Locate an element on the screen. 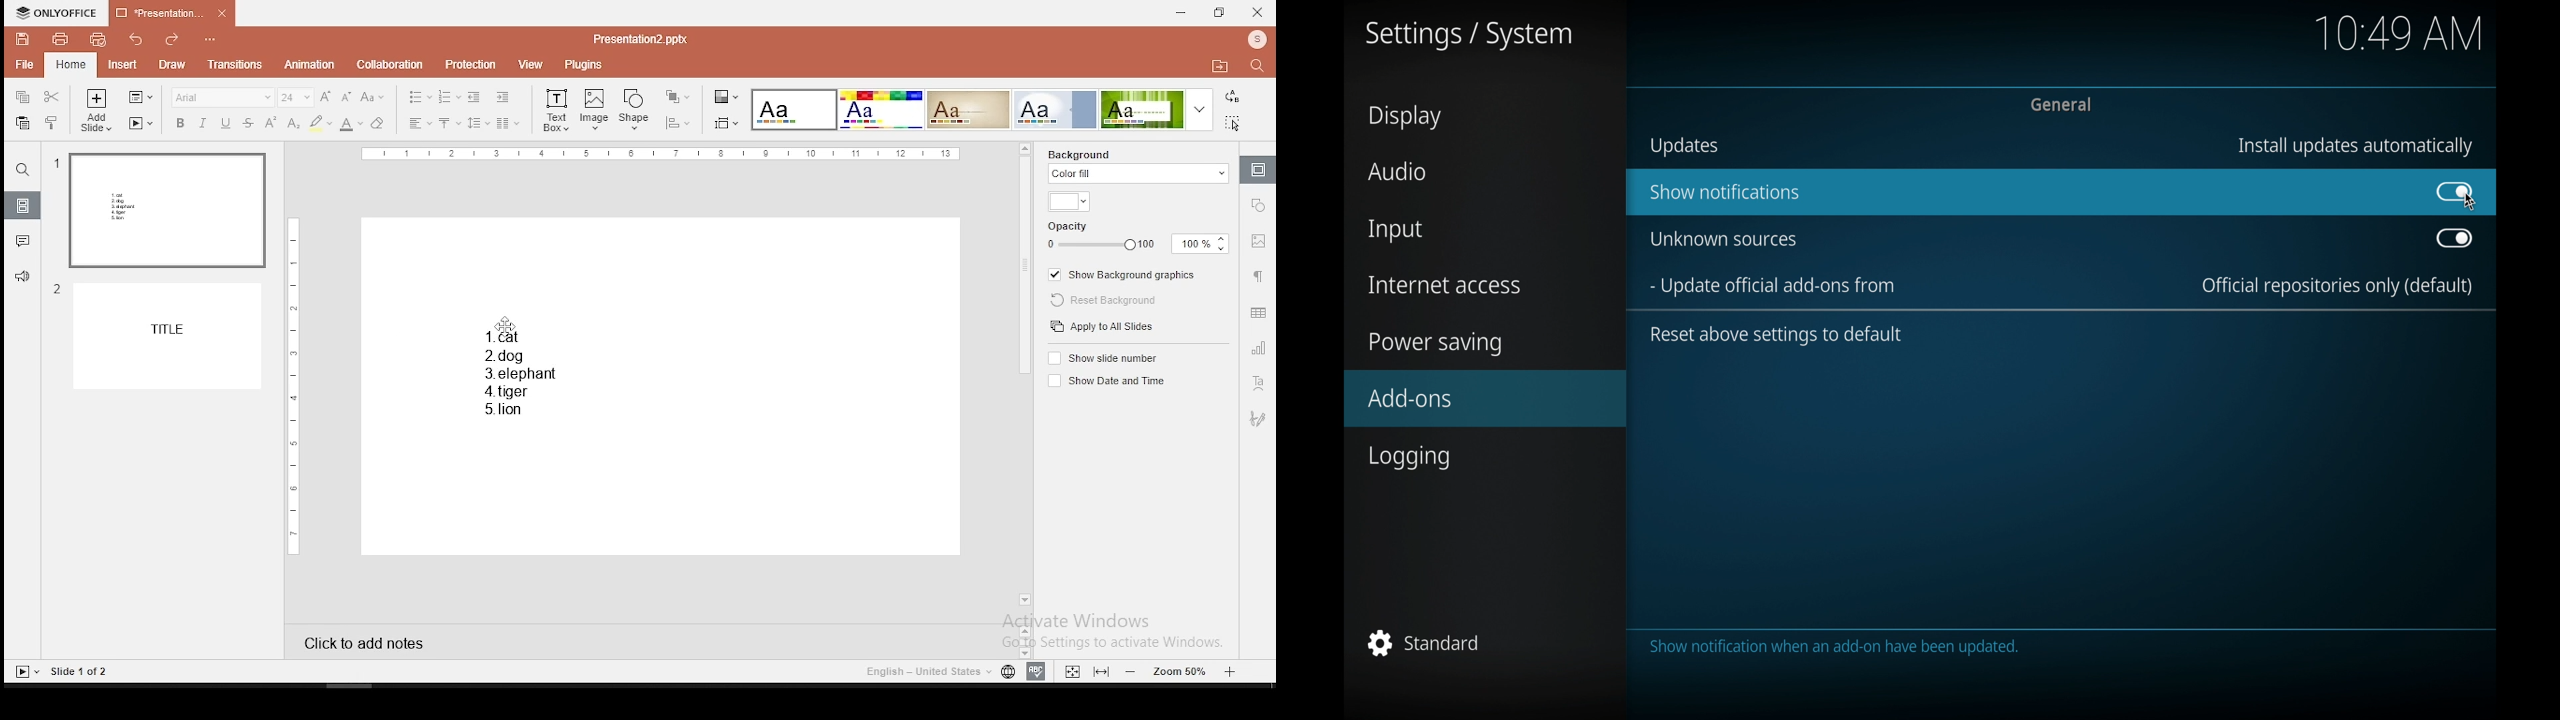 The height and width of the screenshot is (728, 2576). home is located at coordinates (72, 64).